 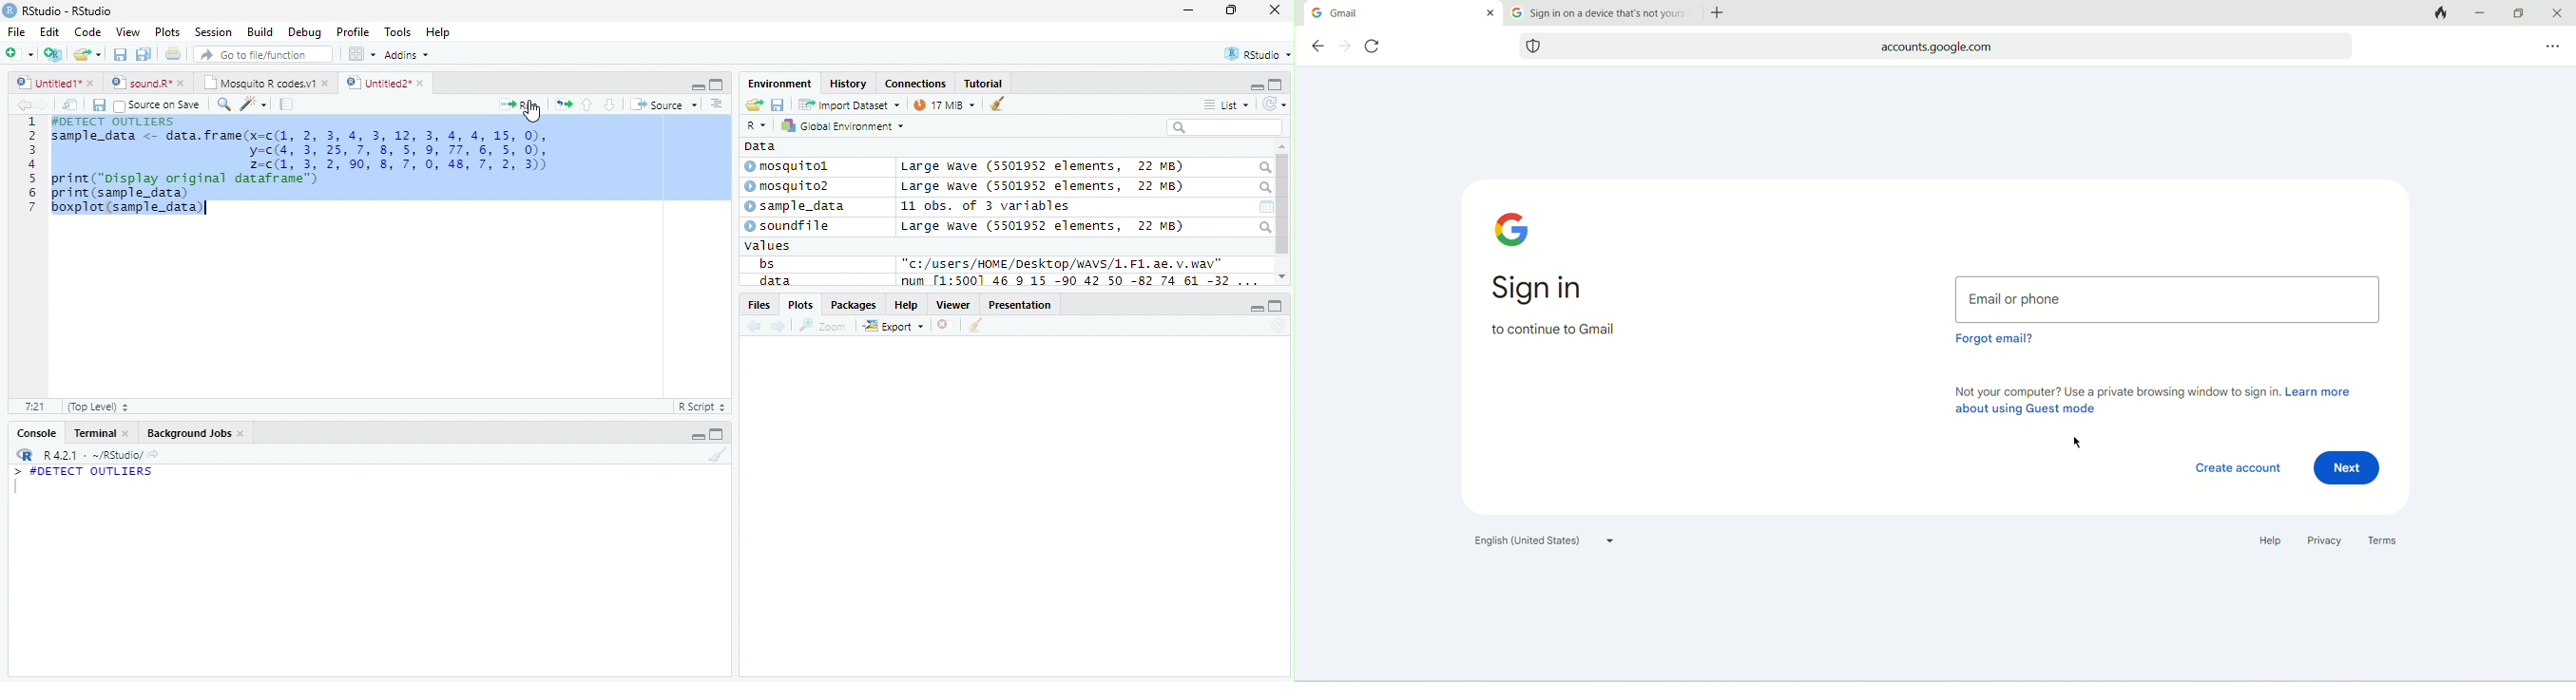 I want to click on Untitied1*, so click(x=55, y=83).